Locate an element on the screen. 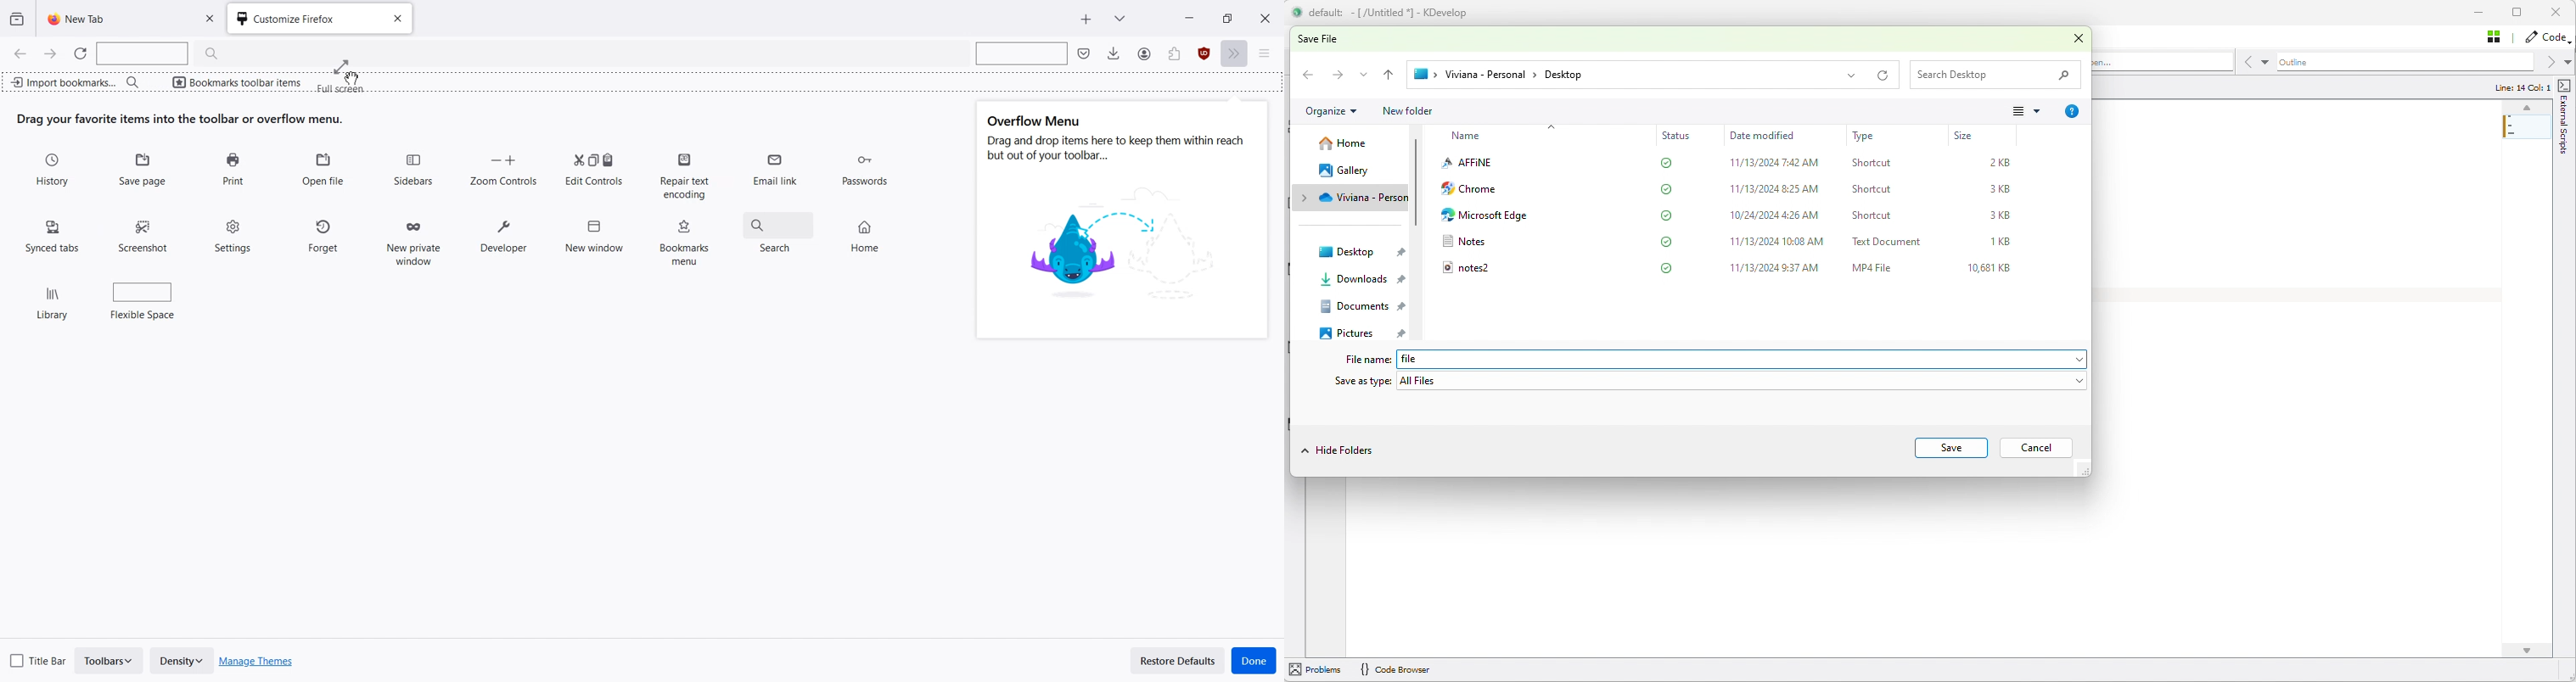  Open file is located at coordinates (323, 170).